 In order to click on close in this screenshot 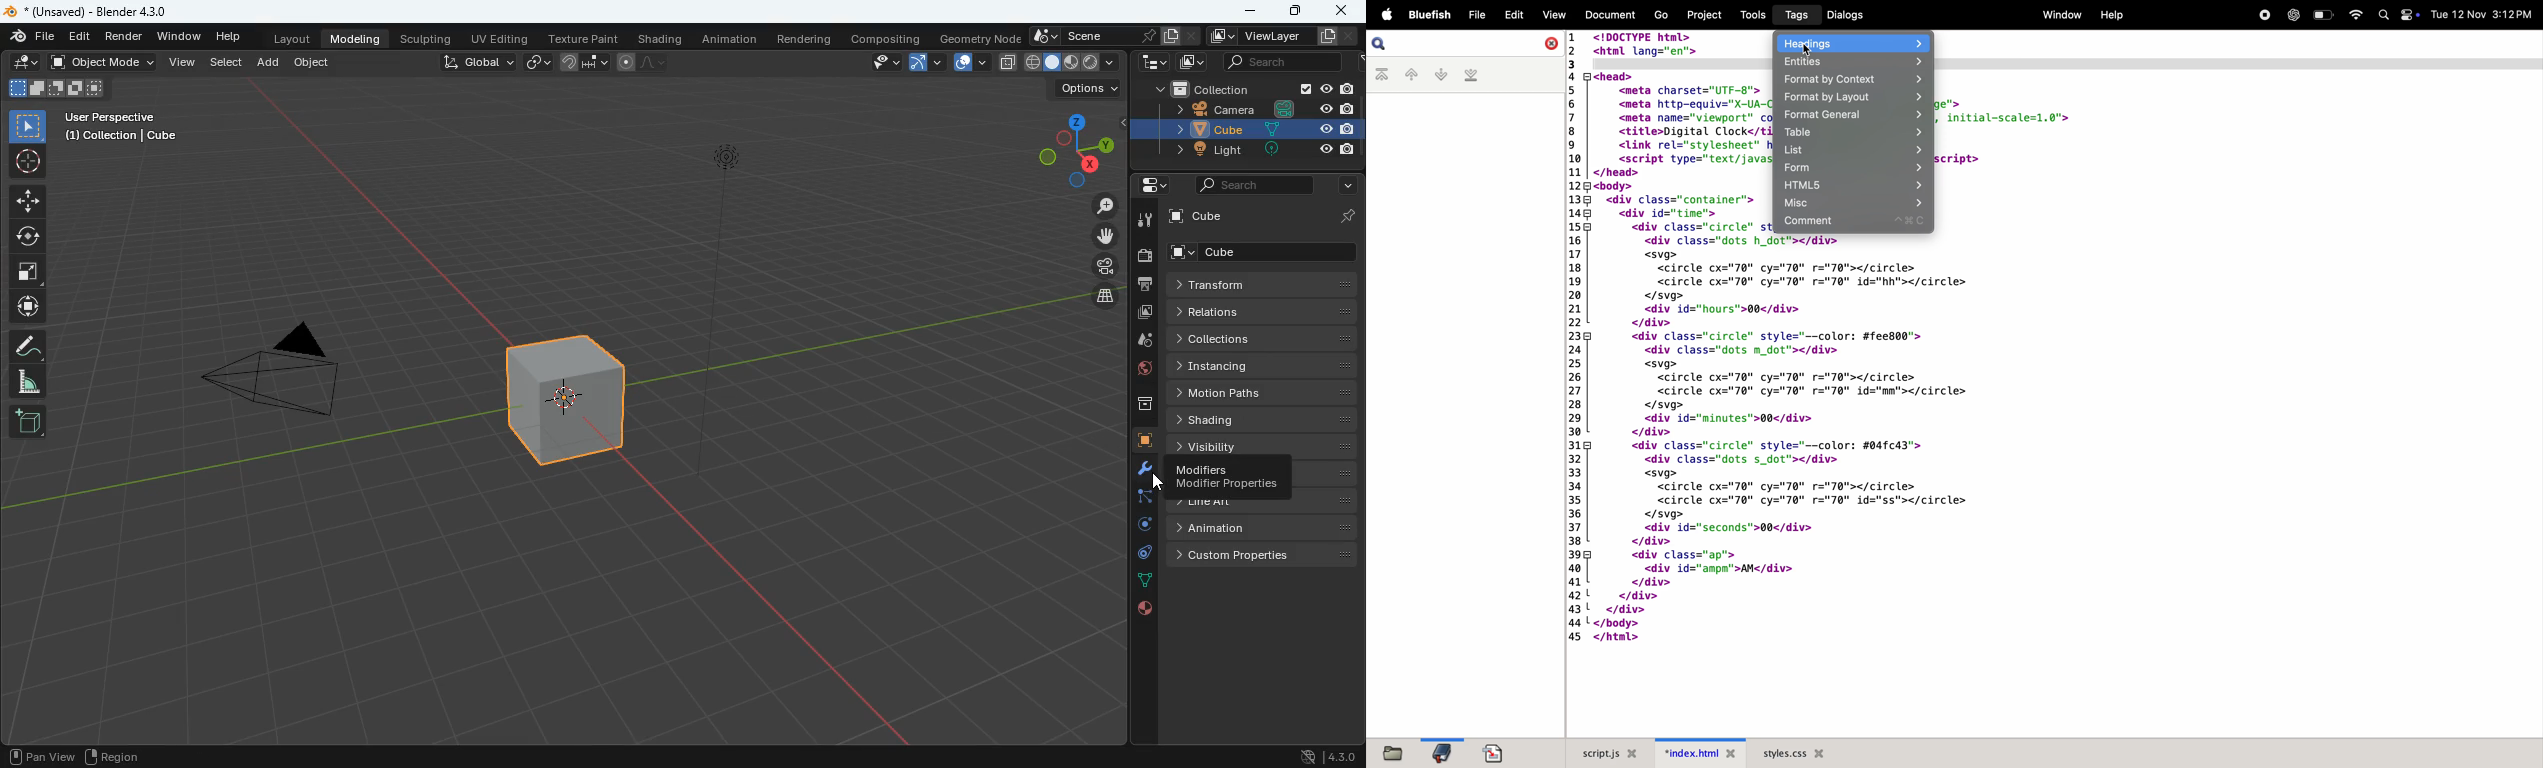, I will do `click(1343, 10)`.